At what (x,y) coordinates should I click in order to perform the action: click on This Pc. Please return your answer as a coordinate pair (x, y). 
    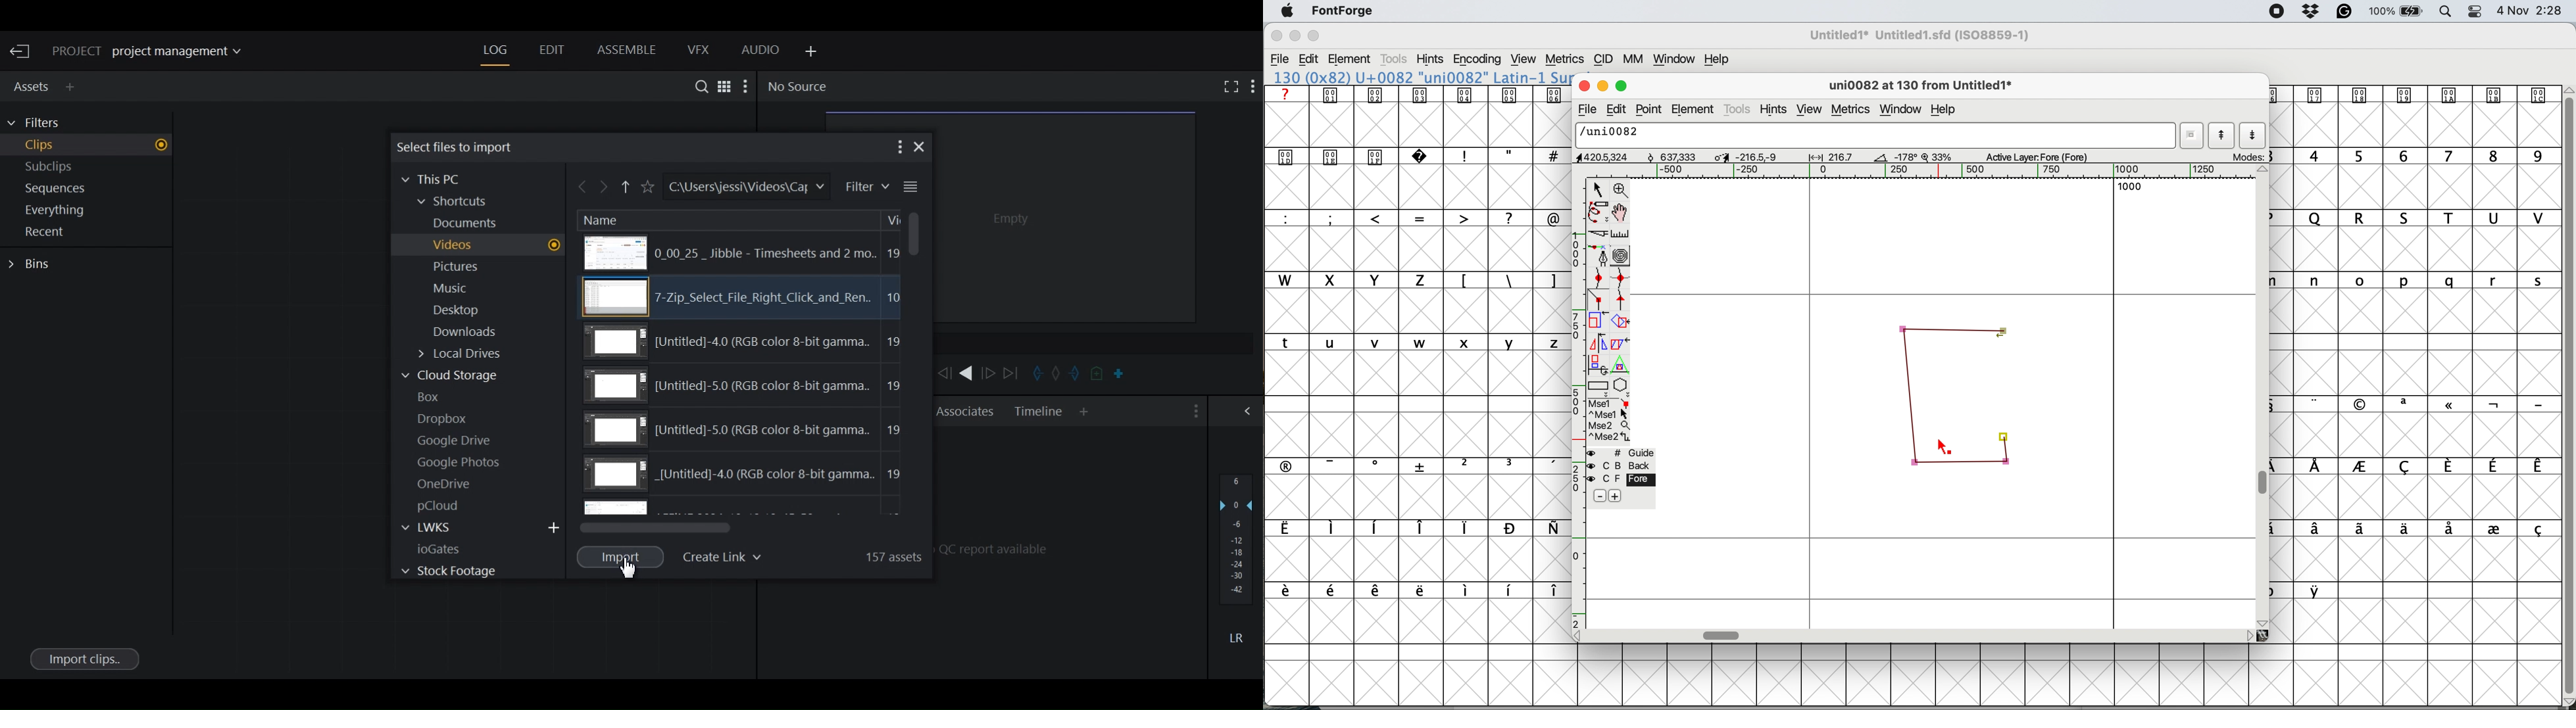
    Looking at the image, I should click on (437, 178).